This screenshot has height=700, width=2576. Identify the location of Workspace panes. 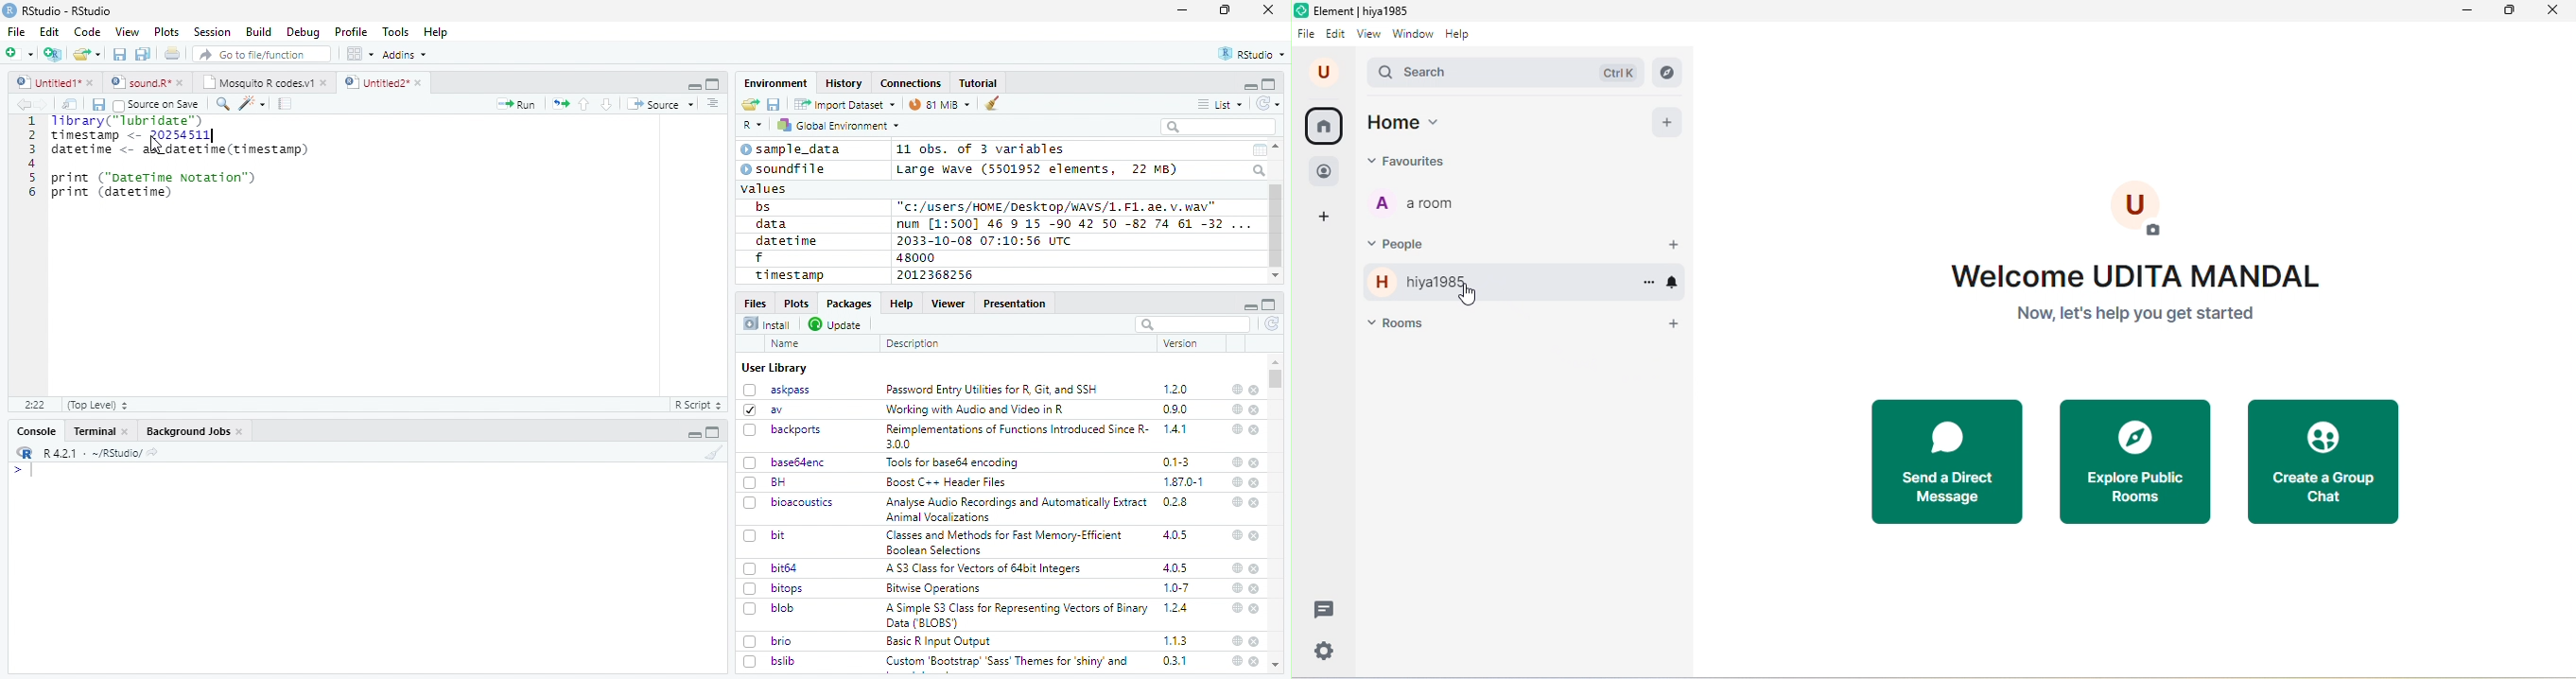
(360, 54).